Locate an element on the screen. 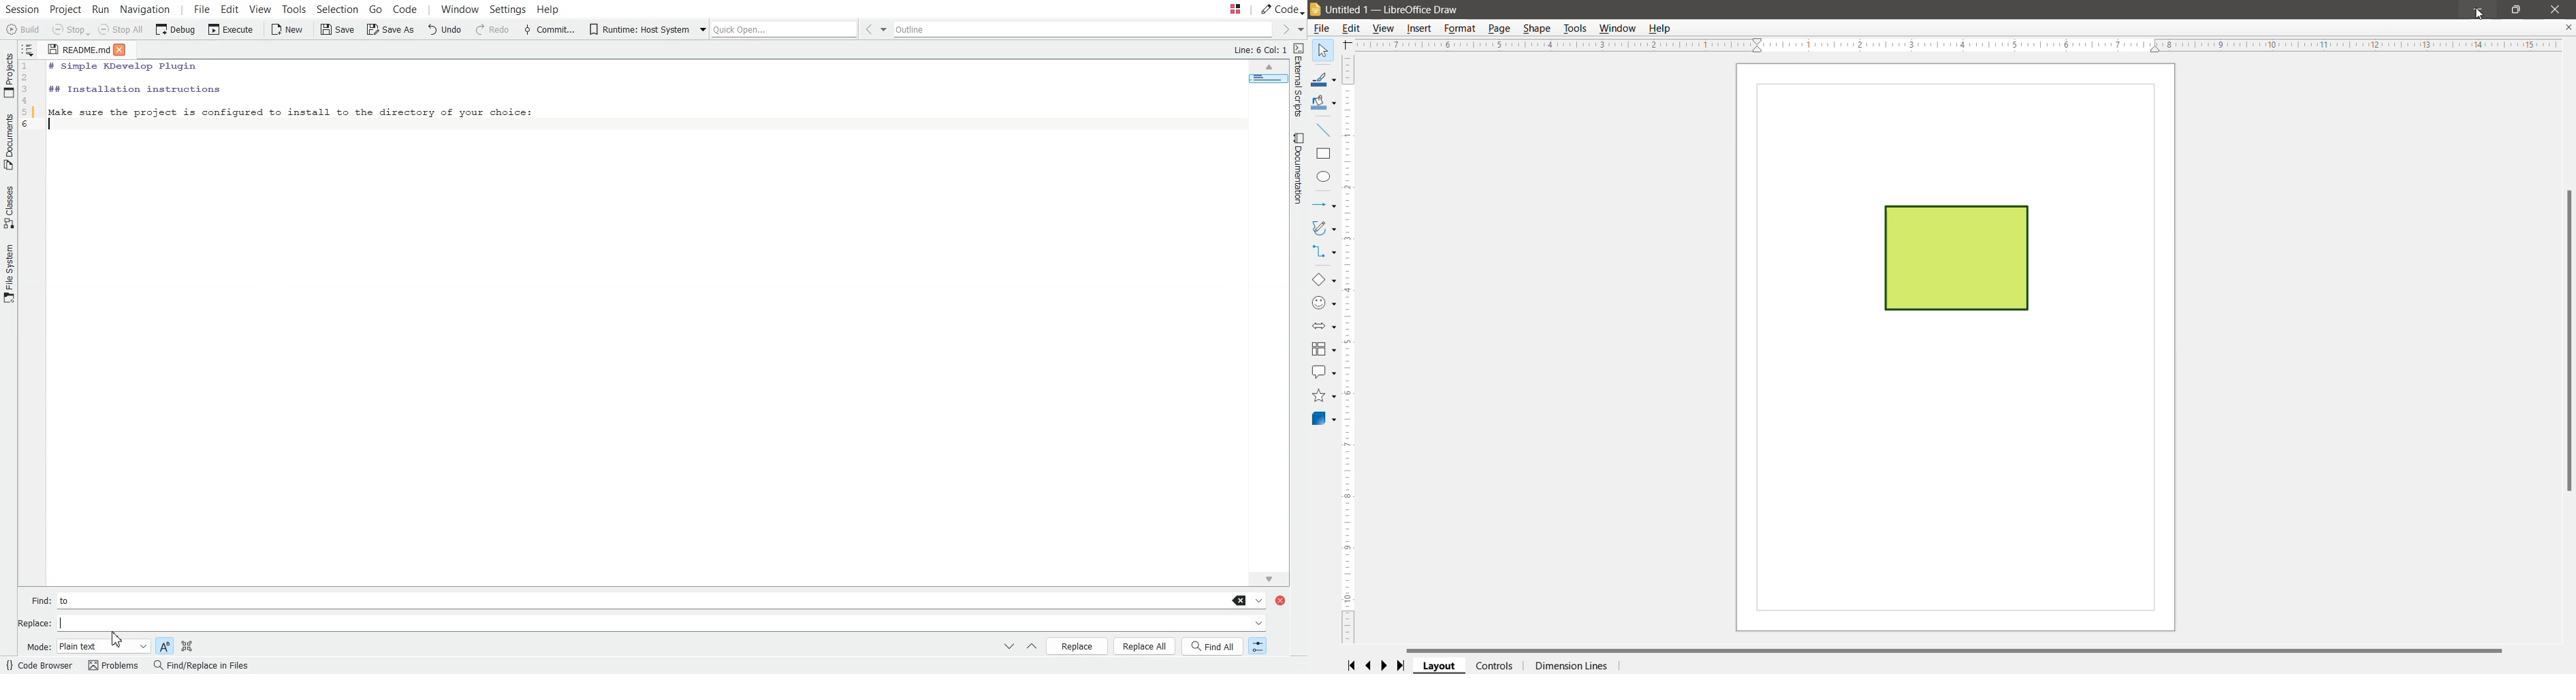  Horizontal Ruler is located at coordinates (1957, 45).